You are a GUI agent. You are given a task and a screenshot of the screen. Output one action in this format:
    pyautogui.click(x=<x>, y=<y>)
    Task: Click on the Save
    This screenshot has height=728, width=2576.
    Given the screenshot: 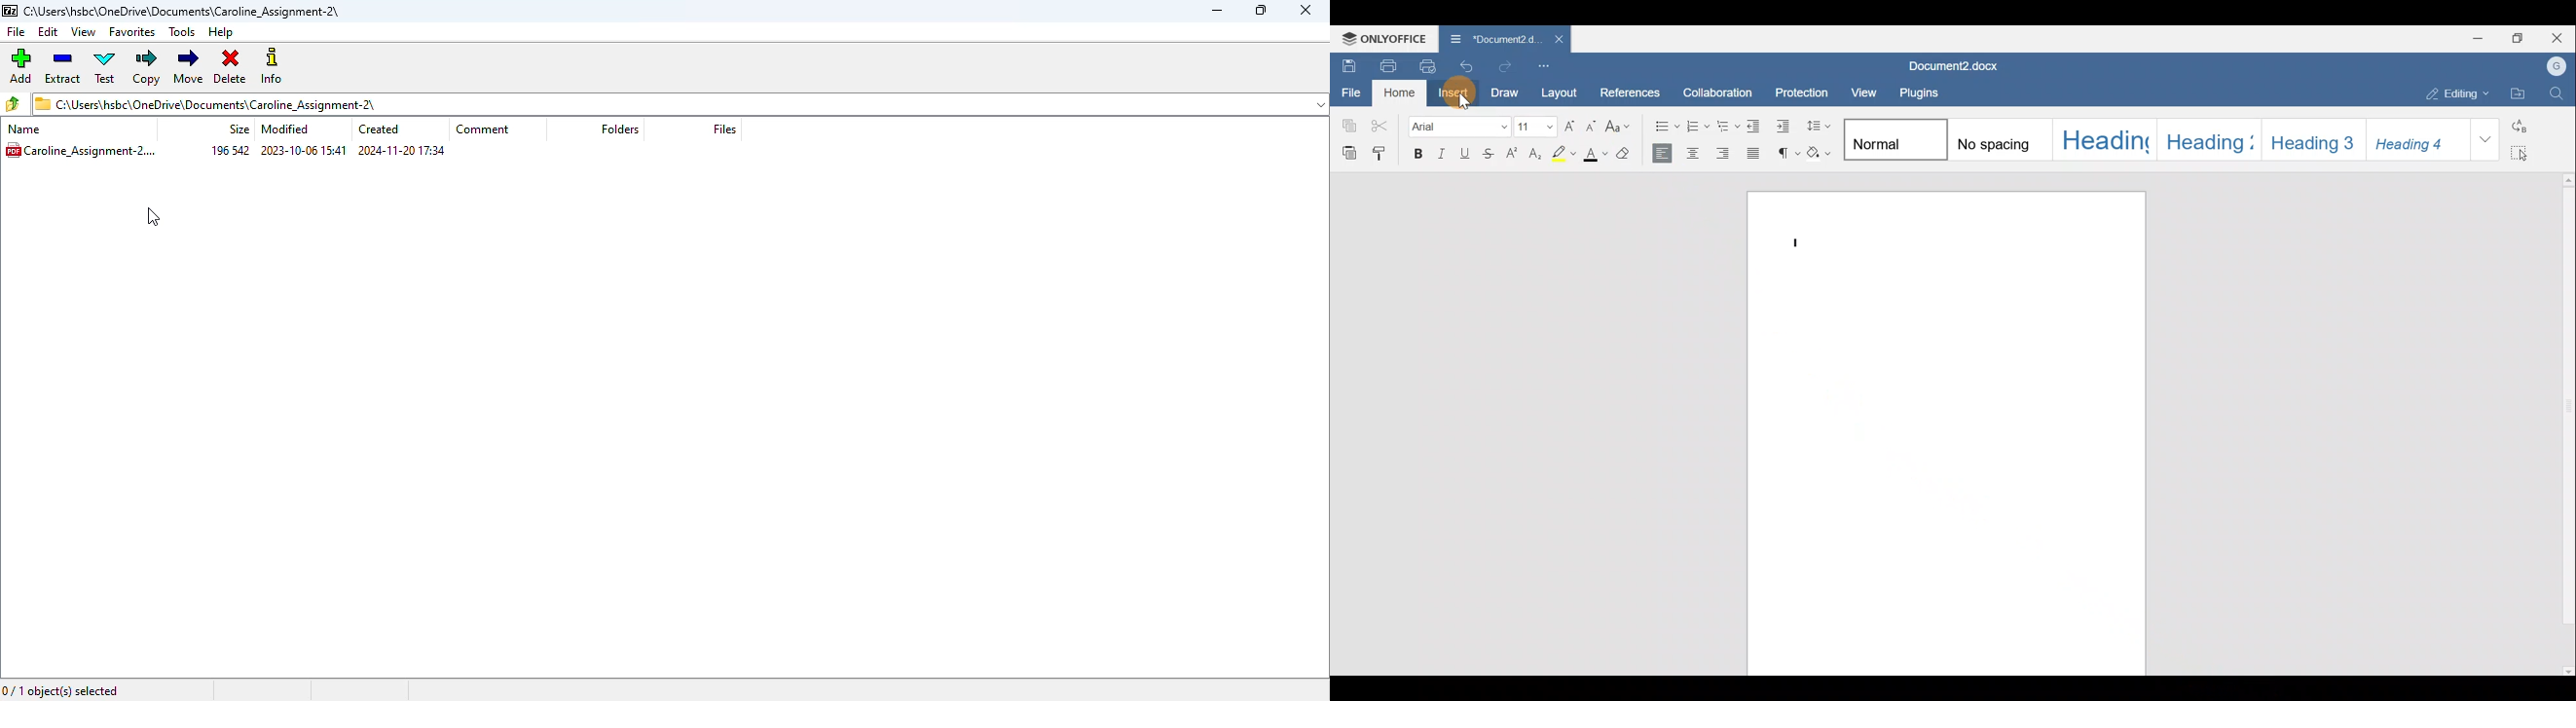 What is the action you would take?
    pyautogui.click(x=1346, y=66)
    